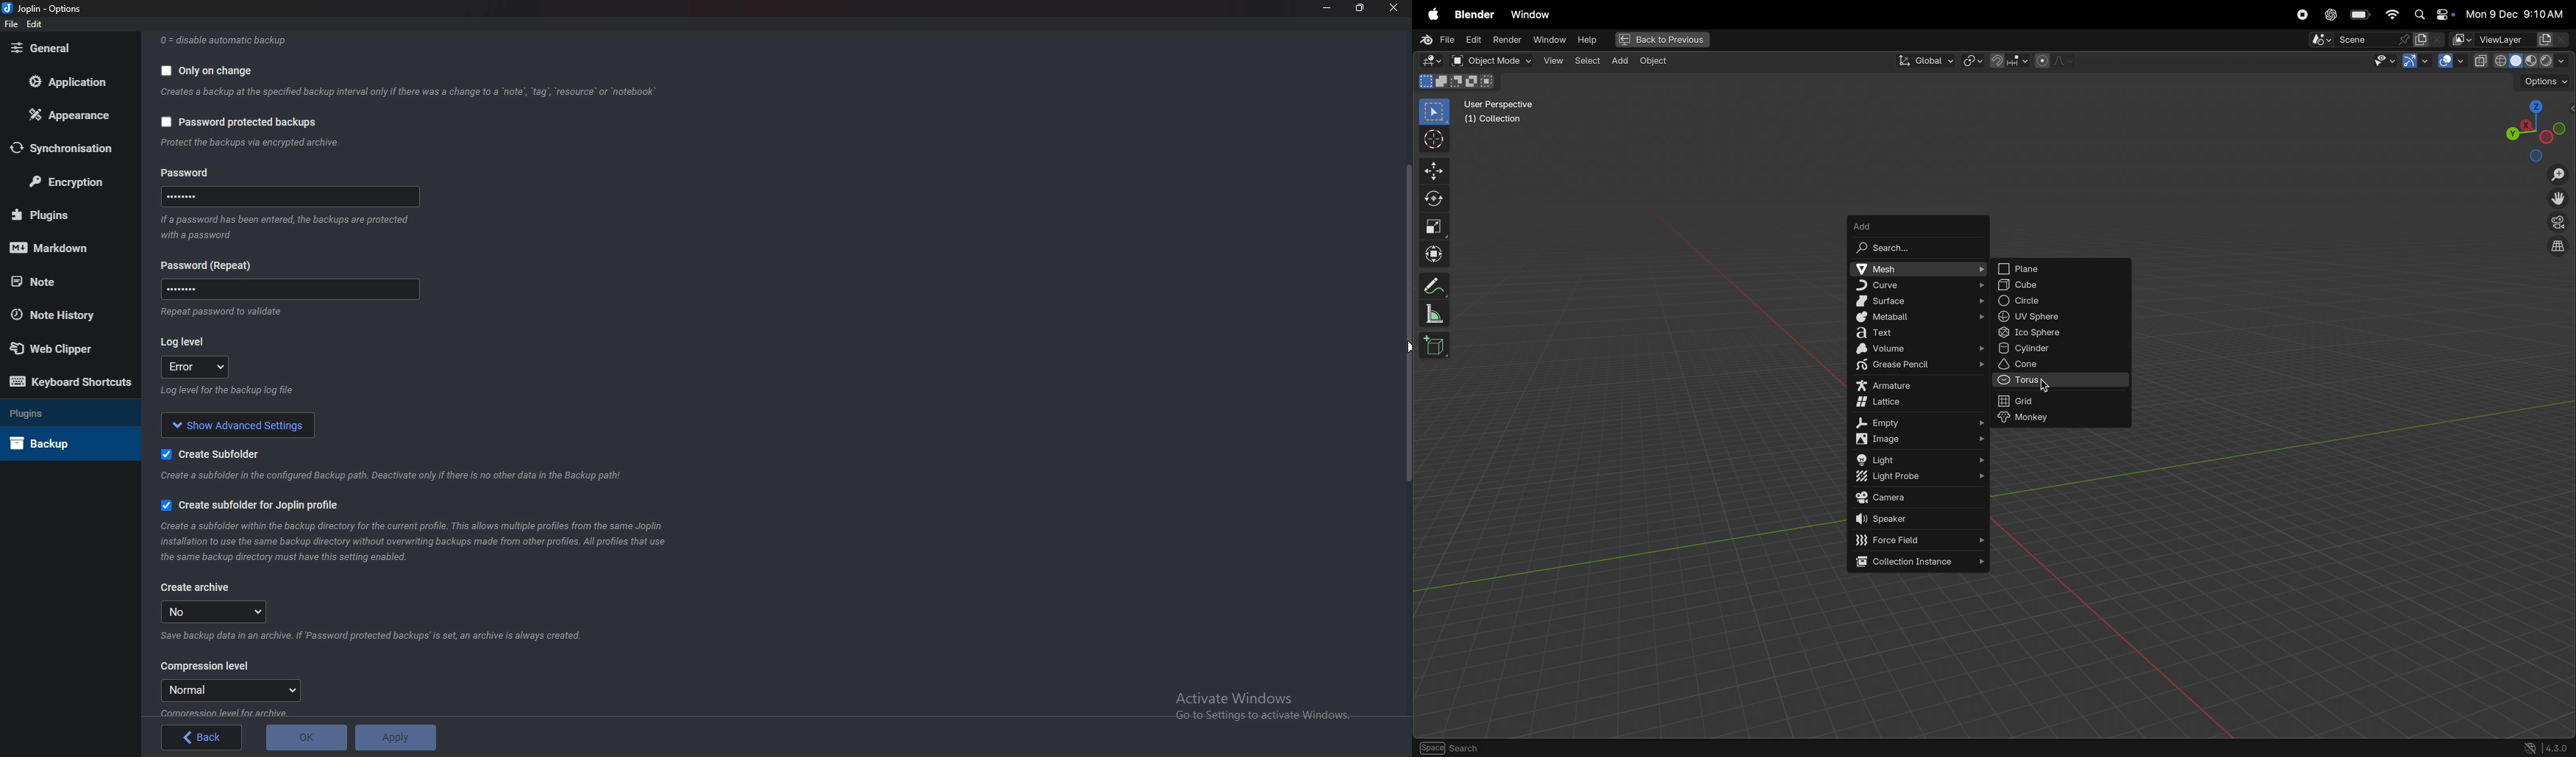 The image size is (2576, 784). Describe the element at coordinates (1471, 38) in the screenshot. I see `edit` at that location.